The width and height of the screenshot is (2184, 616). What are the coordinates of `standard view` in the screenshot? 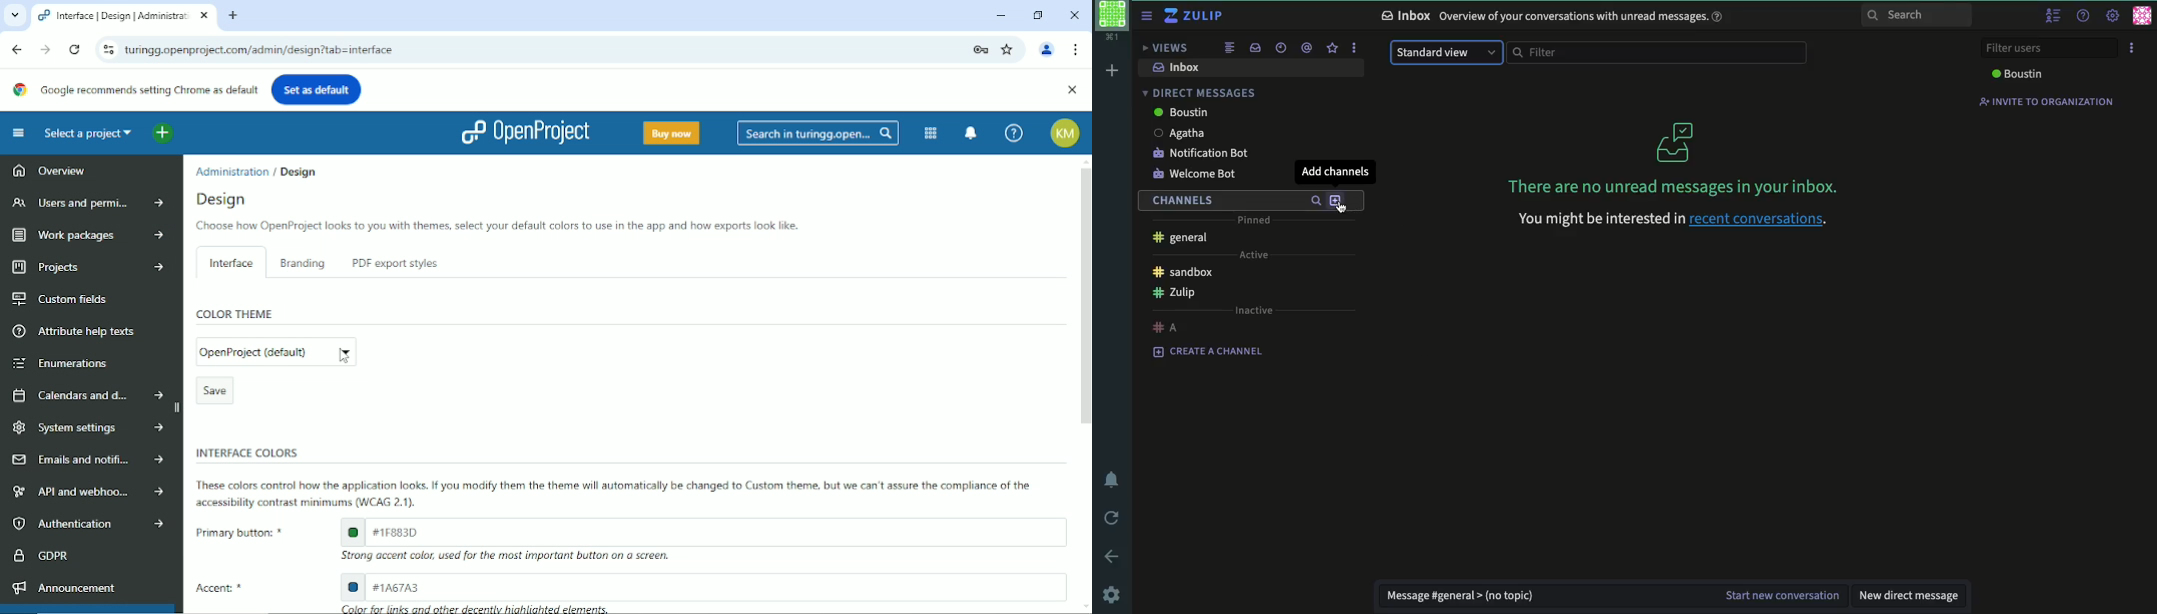 It's located at (1447, 52).